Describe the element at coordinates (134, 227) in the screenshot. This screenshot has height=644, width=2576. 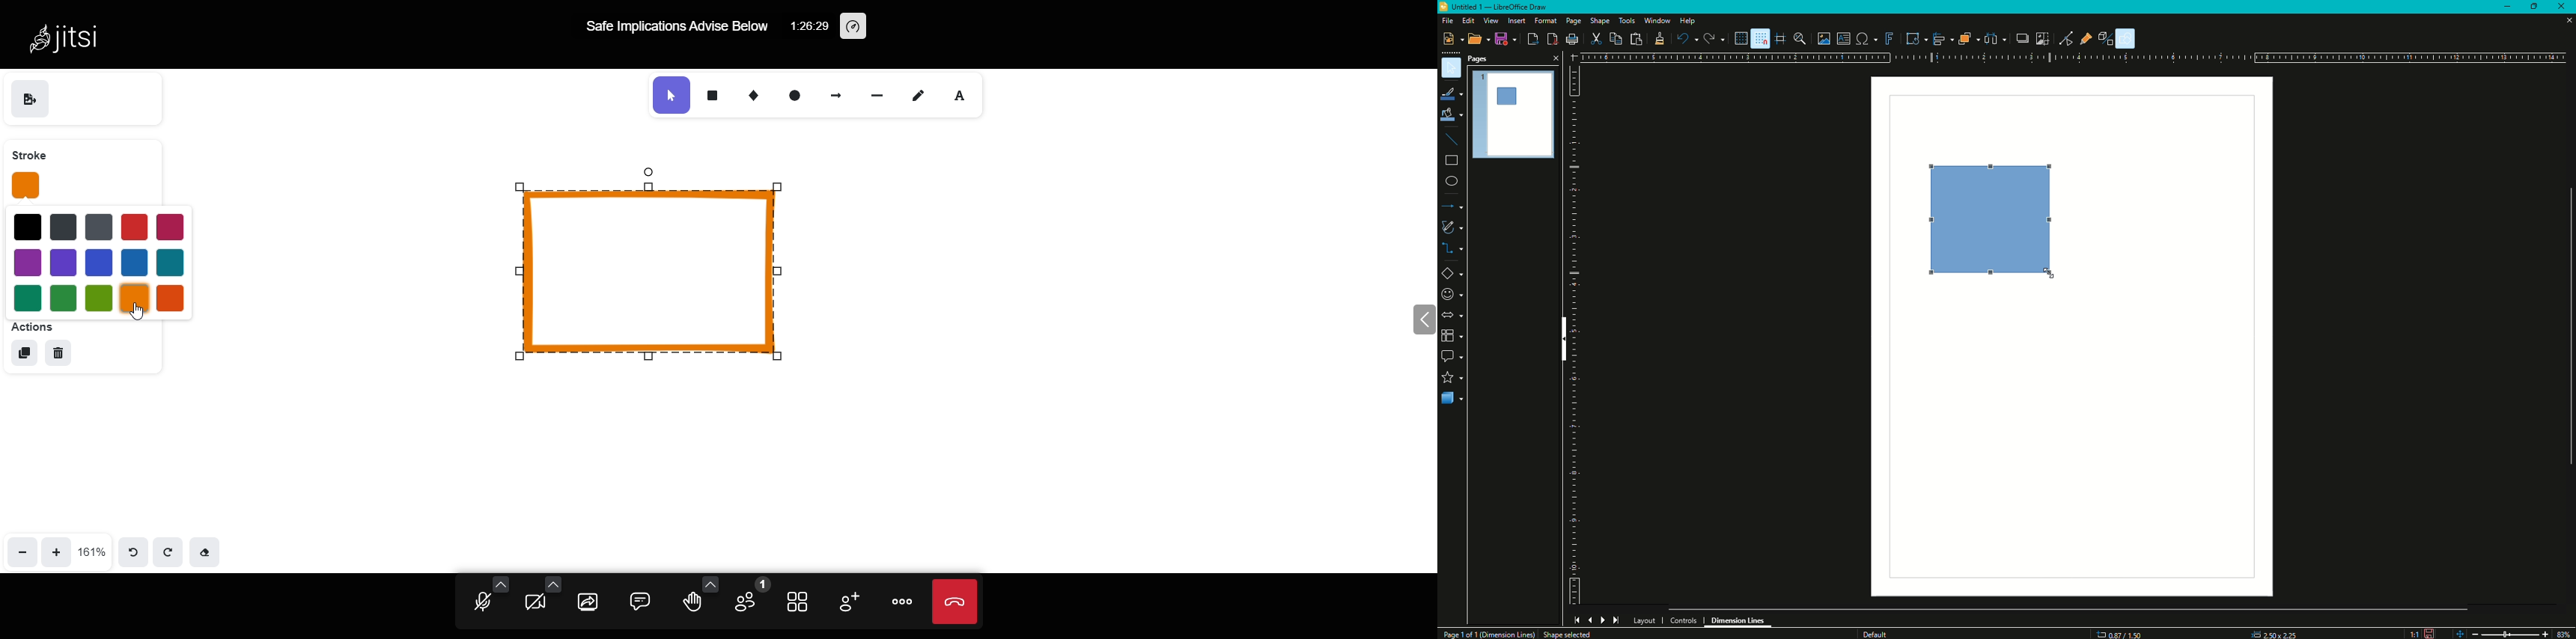
I see `red` at that location.